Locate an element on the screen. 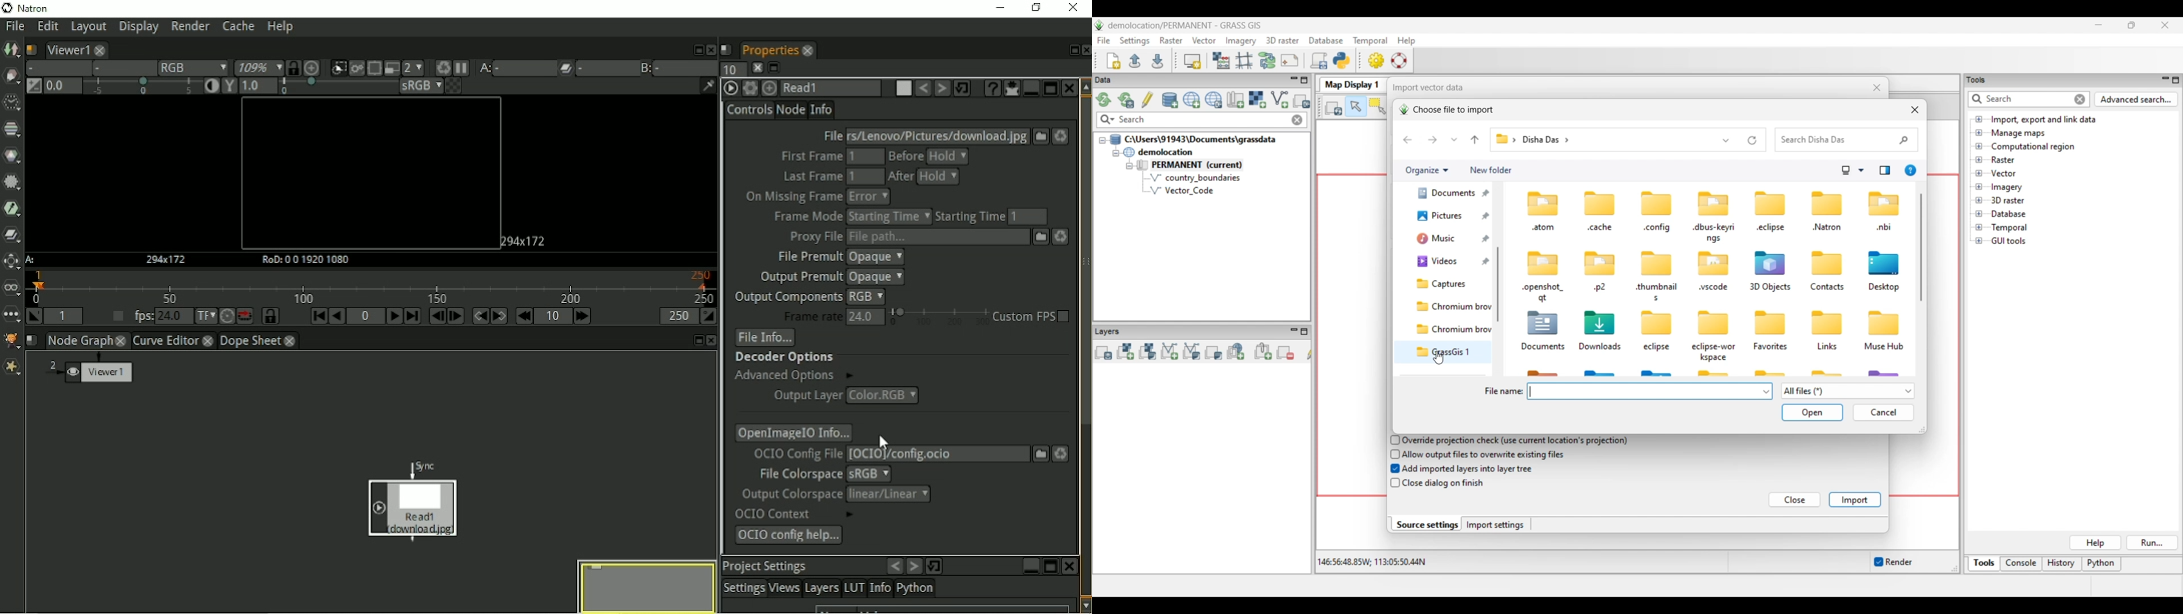 This screenshot has width=2184, height=616. HD is located at coordinates (526, 241).